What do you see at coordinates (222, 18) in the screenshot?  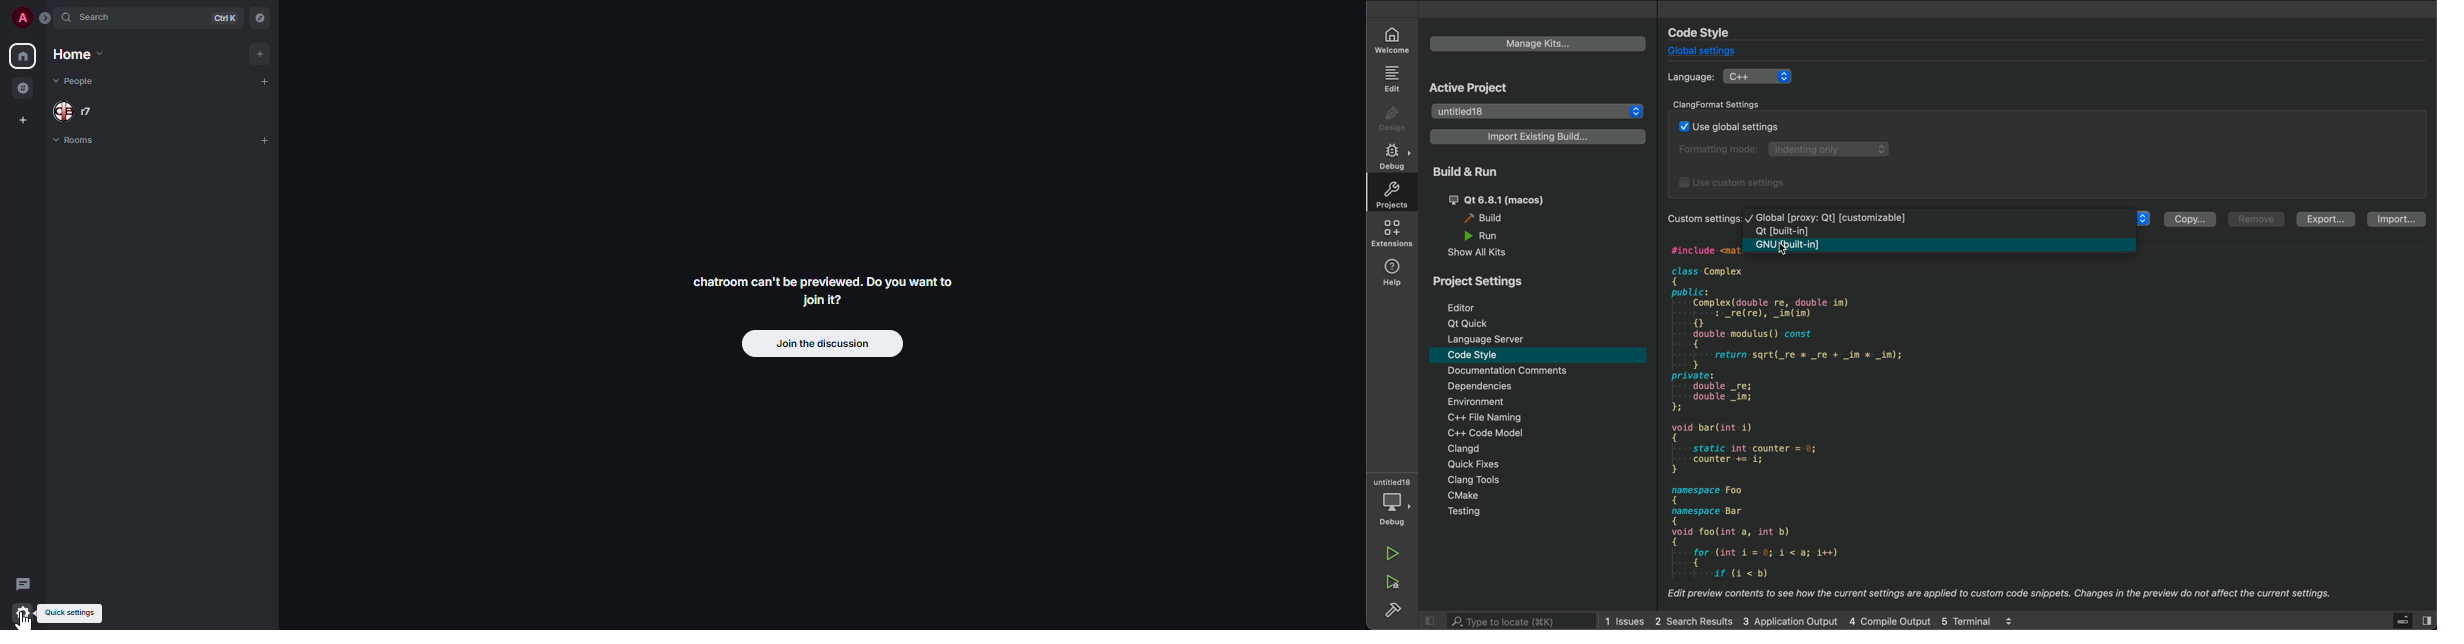 I see `ctrl K` at bounding box center [222, 18].